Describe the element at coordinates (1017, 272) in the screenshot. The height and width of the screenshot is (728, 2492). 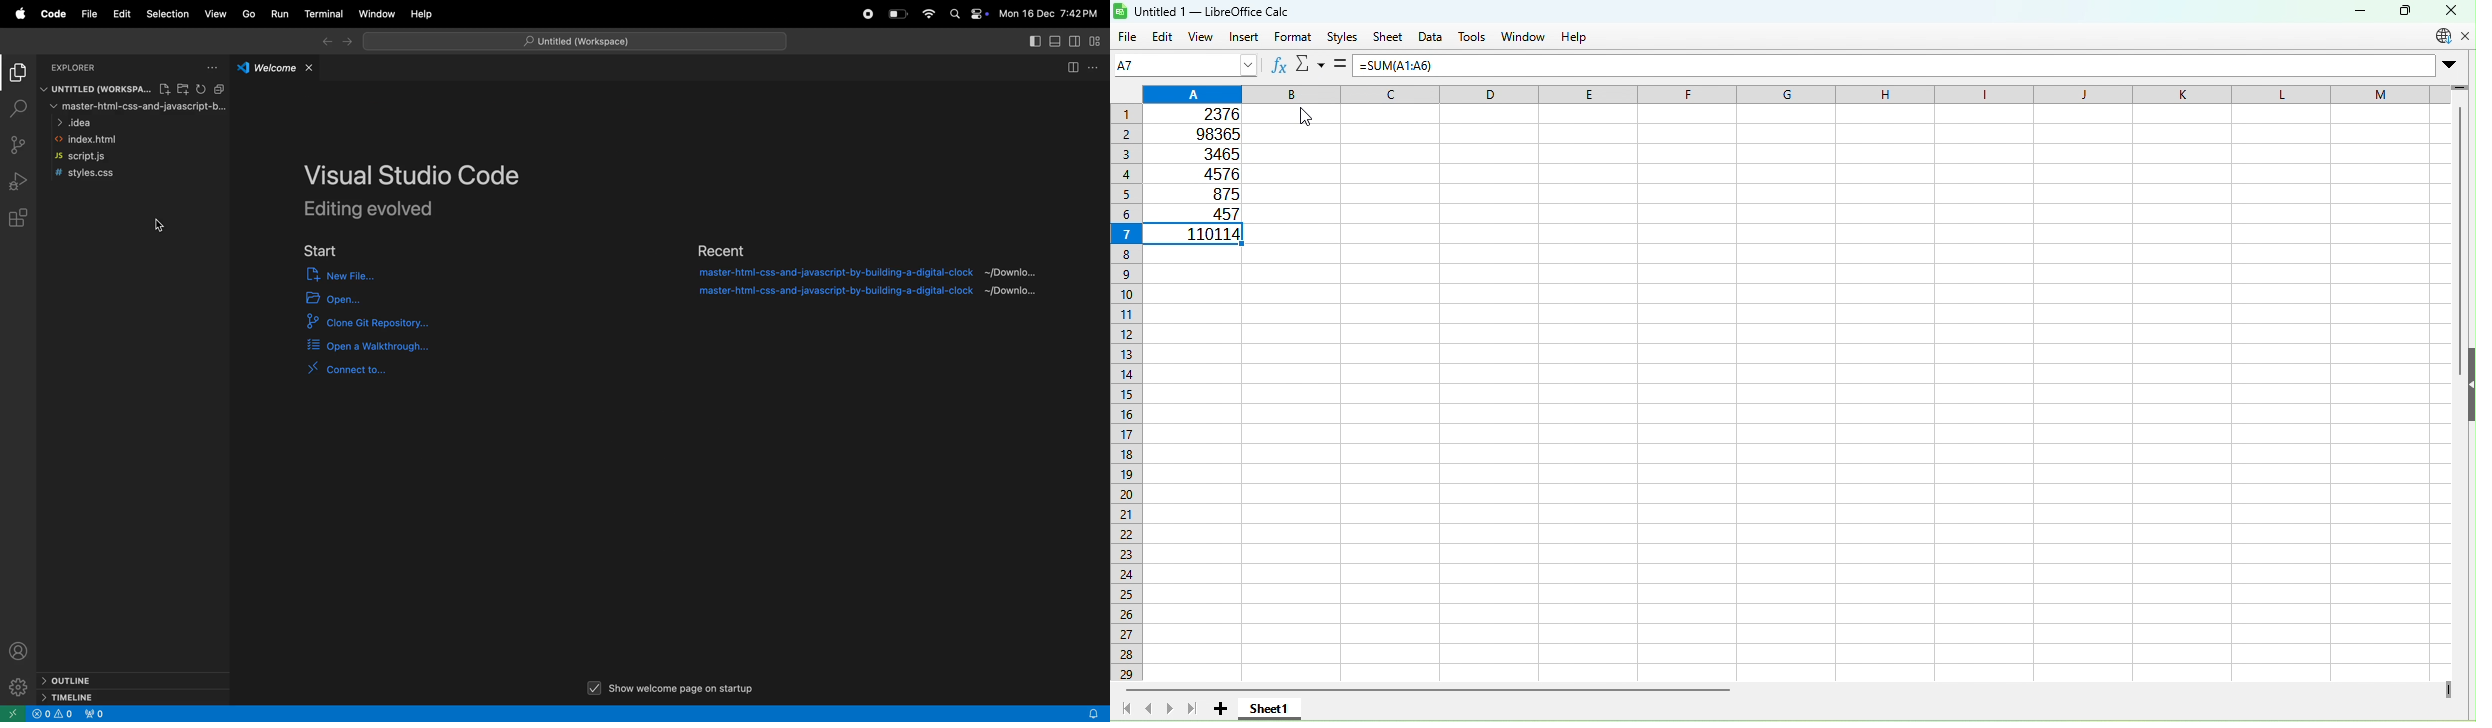
I see `~/Downlo...` at that location.